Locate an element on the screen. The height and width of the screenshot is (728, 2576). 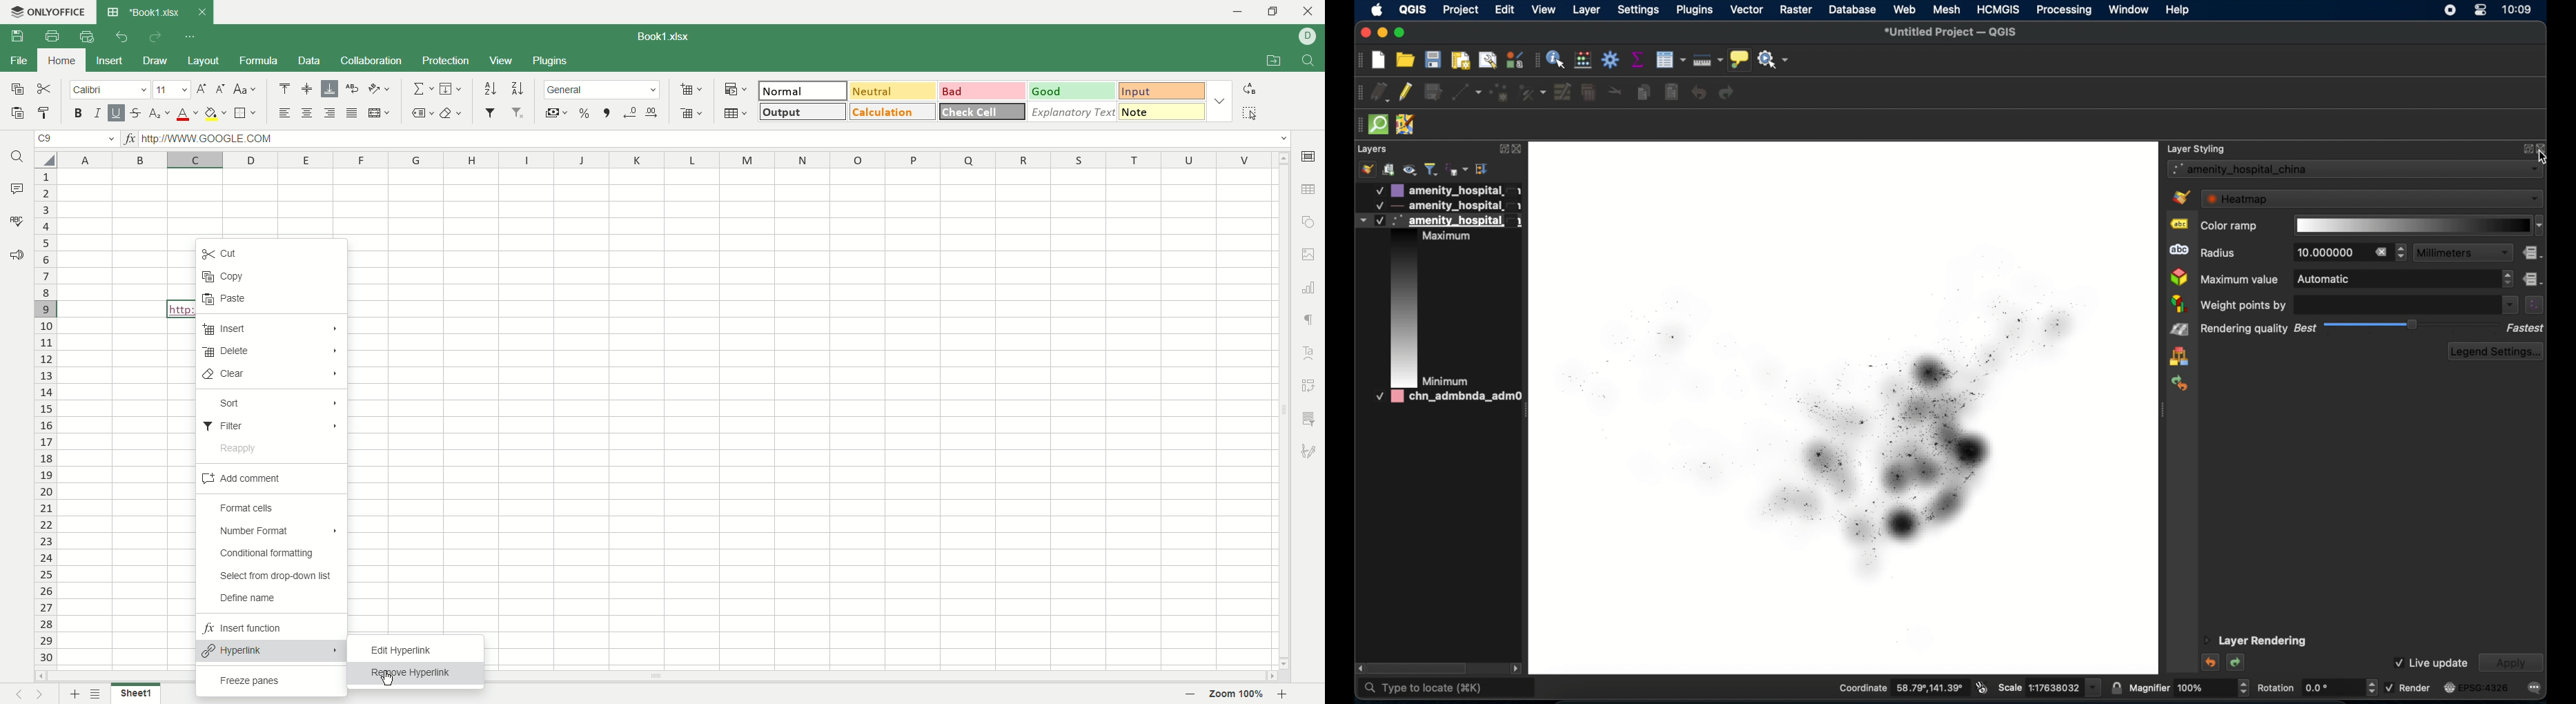
copy is located at coordinates (17, 90).